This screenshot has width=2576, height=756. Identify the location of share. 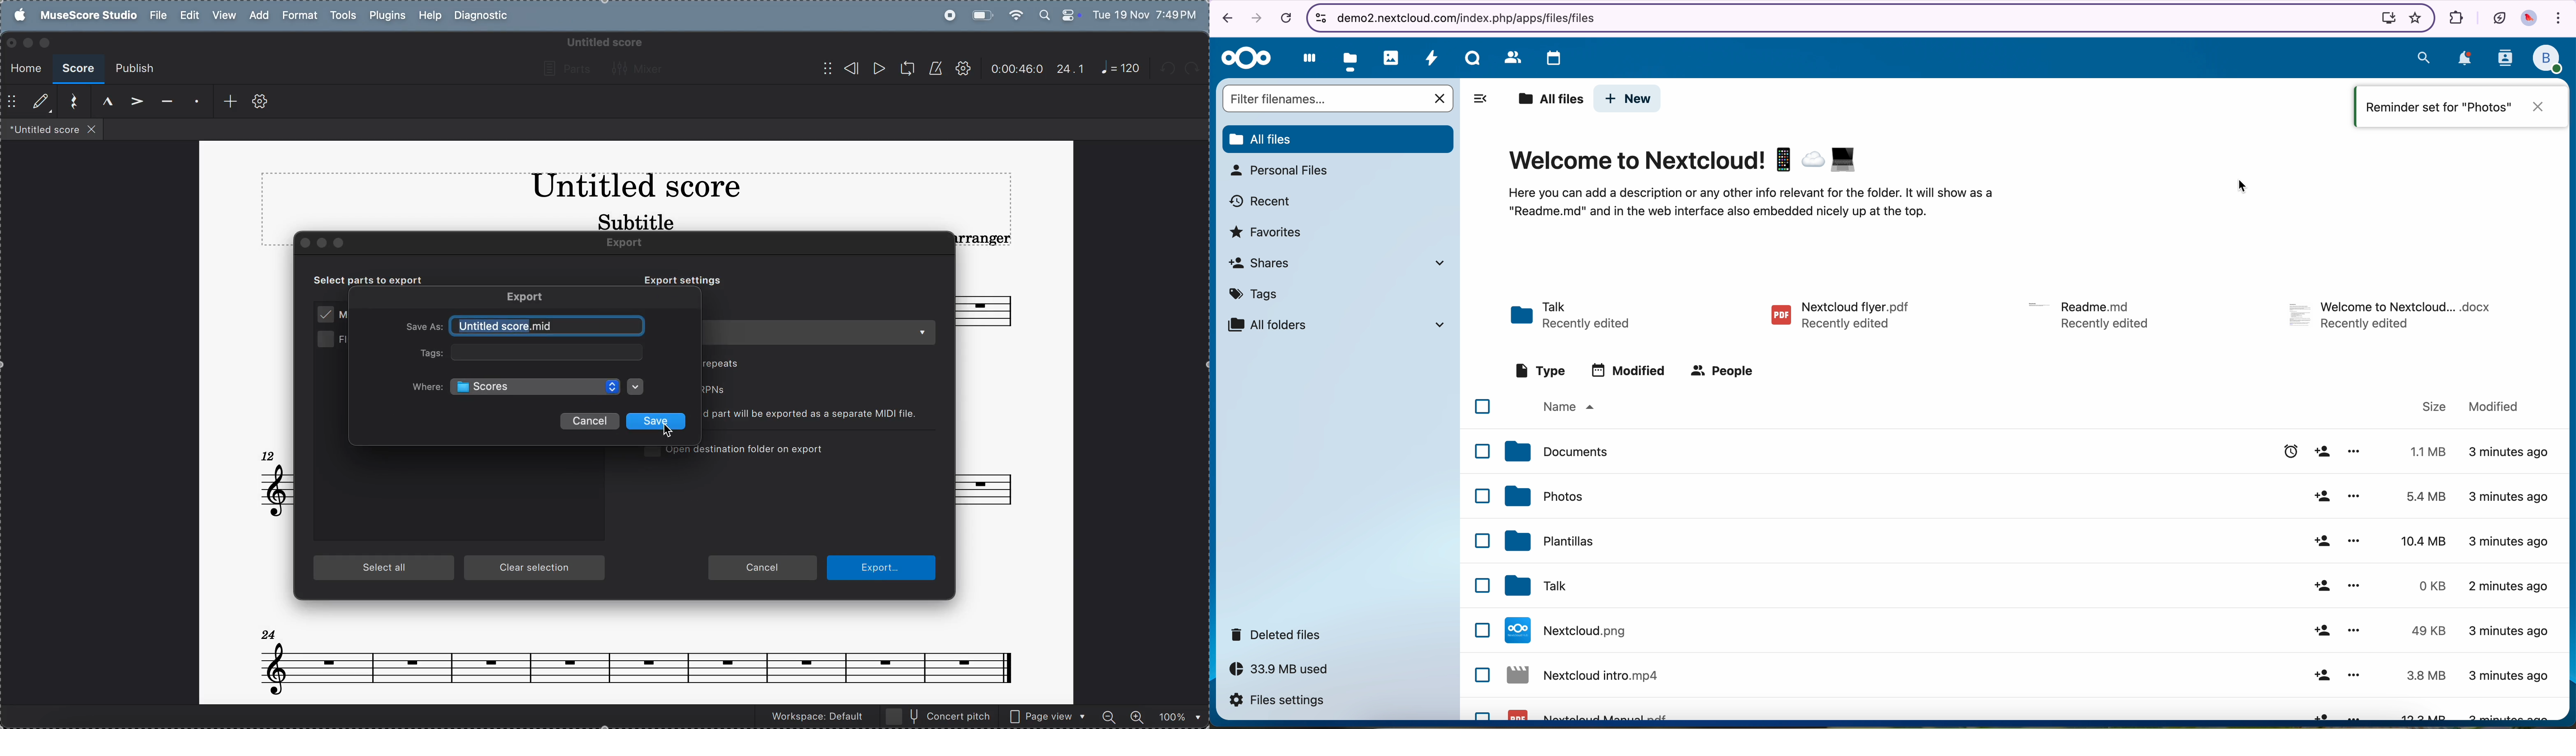
(2322, 675).